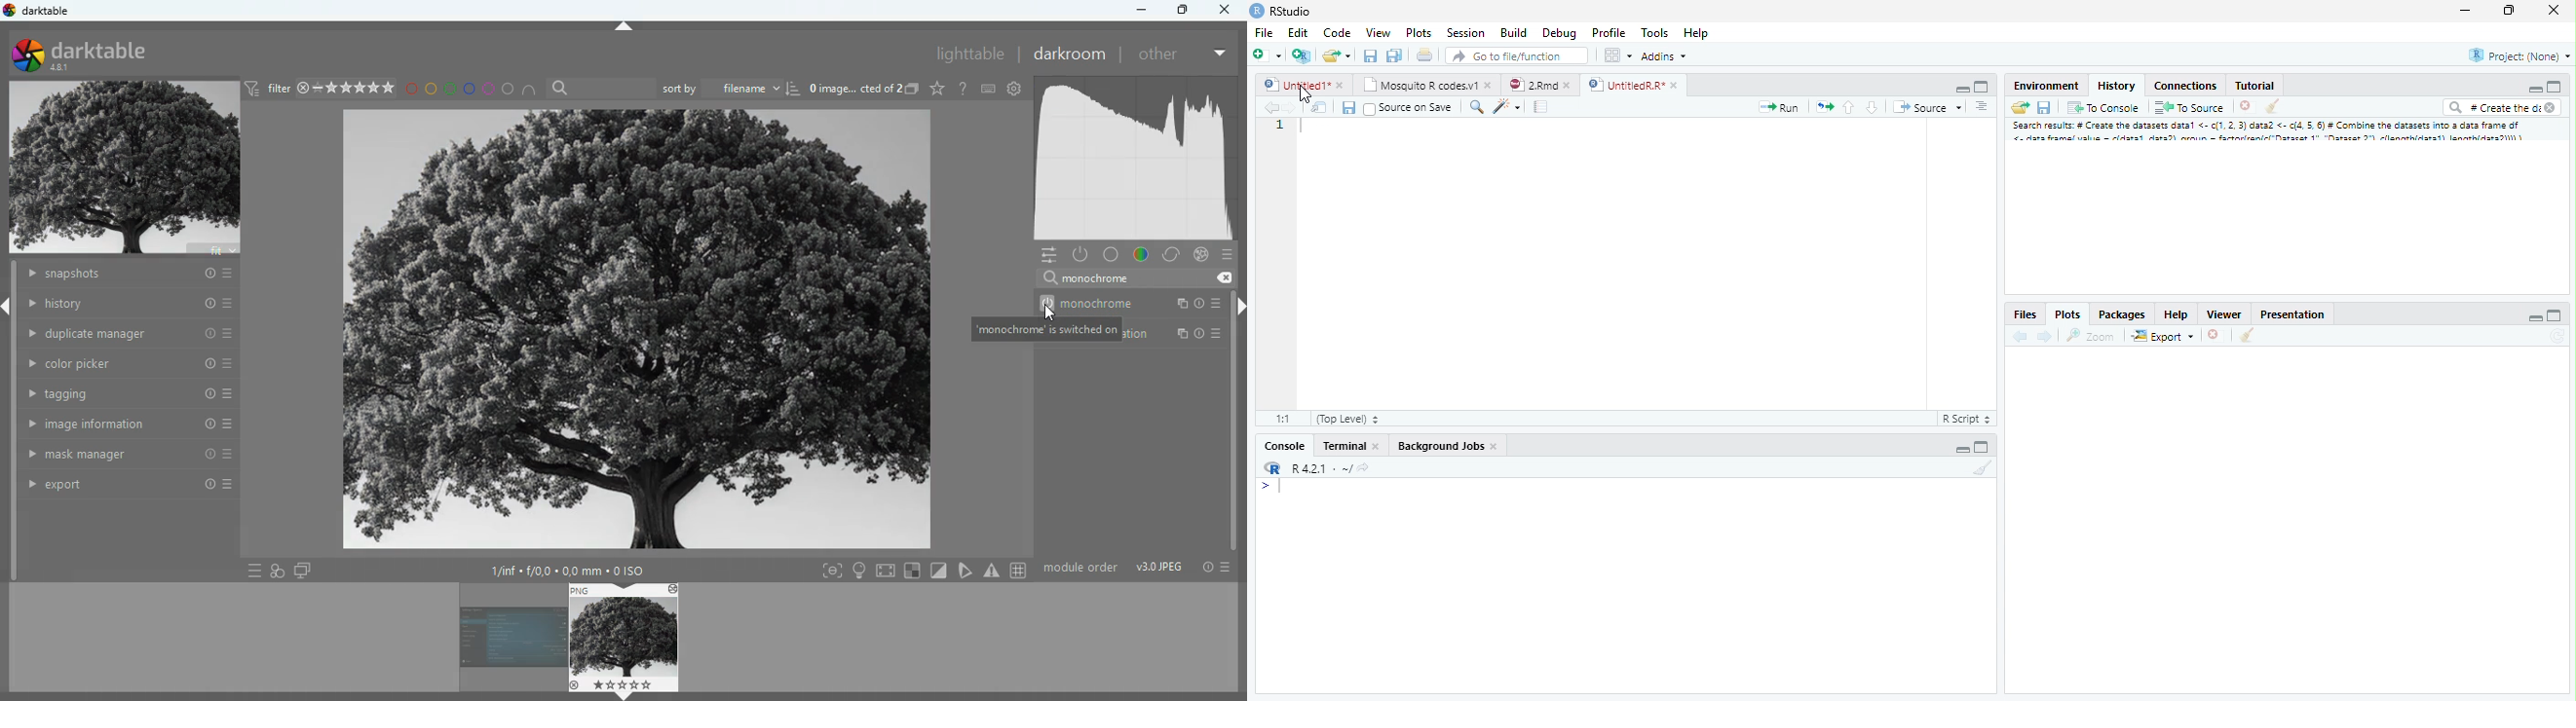  What do you see at coordinates (992, 570) in the screenshot?
I see `warning` at bounding box center [992, 570].